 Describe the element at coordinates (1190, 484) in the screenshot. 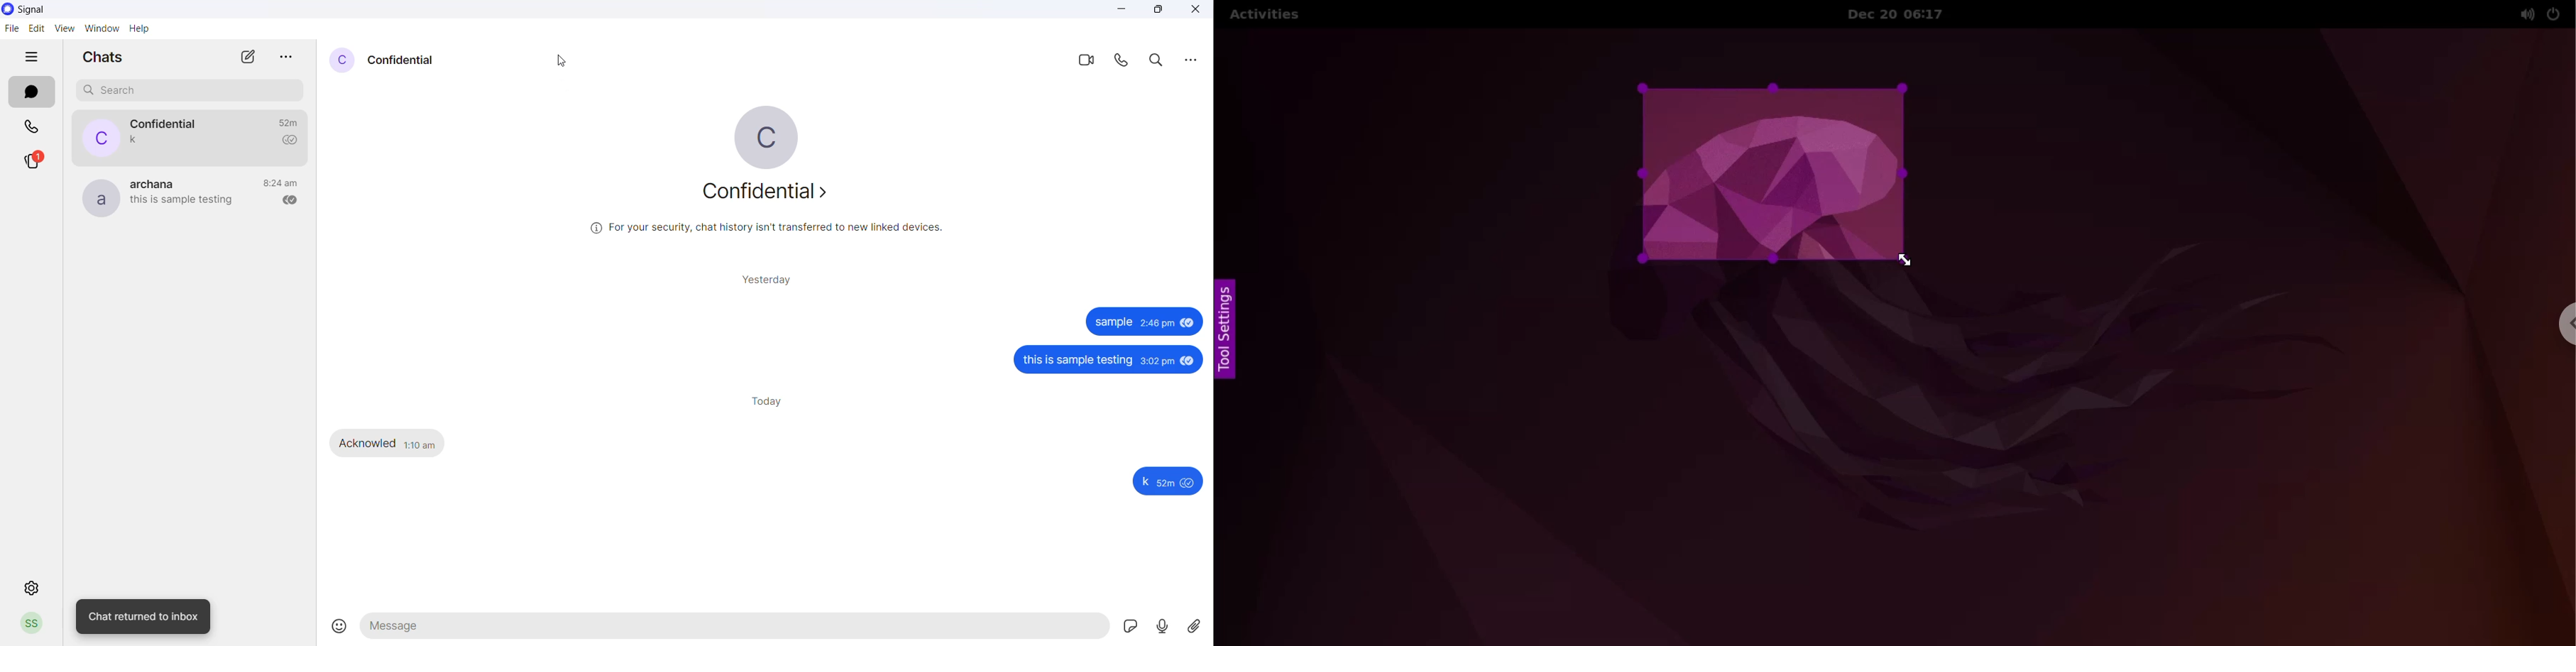

I see `seen` at that location.